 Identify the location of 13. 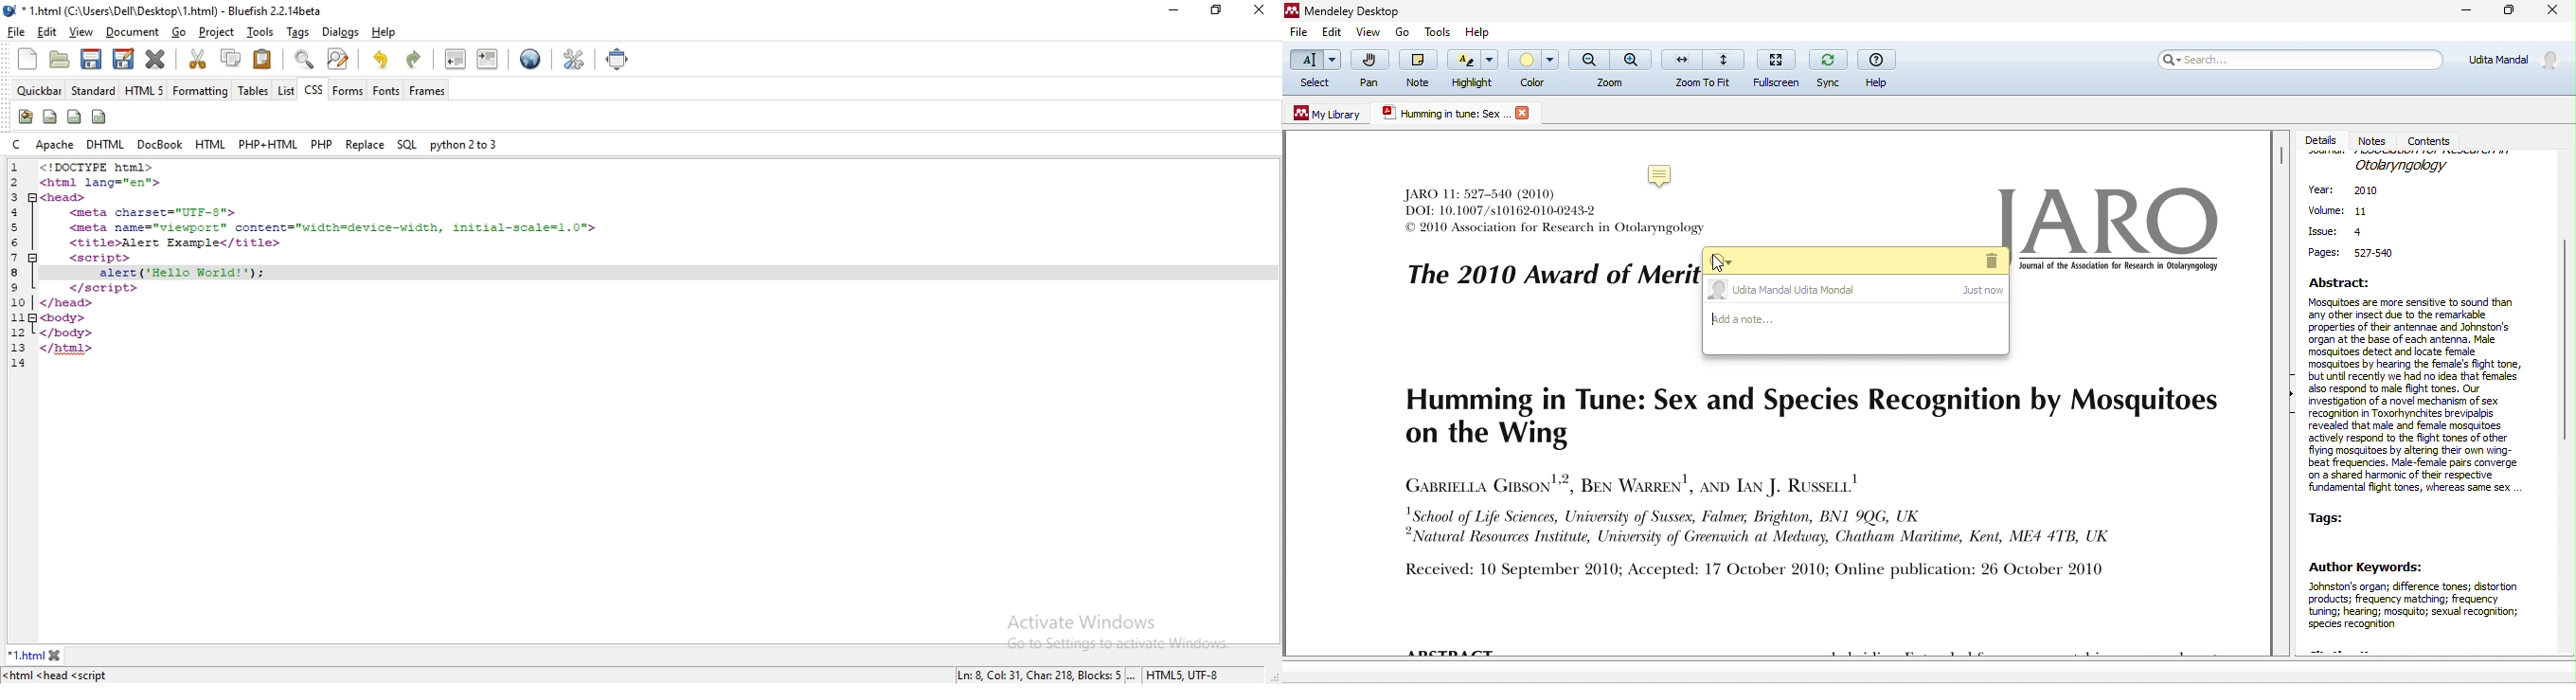
(18, 349).